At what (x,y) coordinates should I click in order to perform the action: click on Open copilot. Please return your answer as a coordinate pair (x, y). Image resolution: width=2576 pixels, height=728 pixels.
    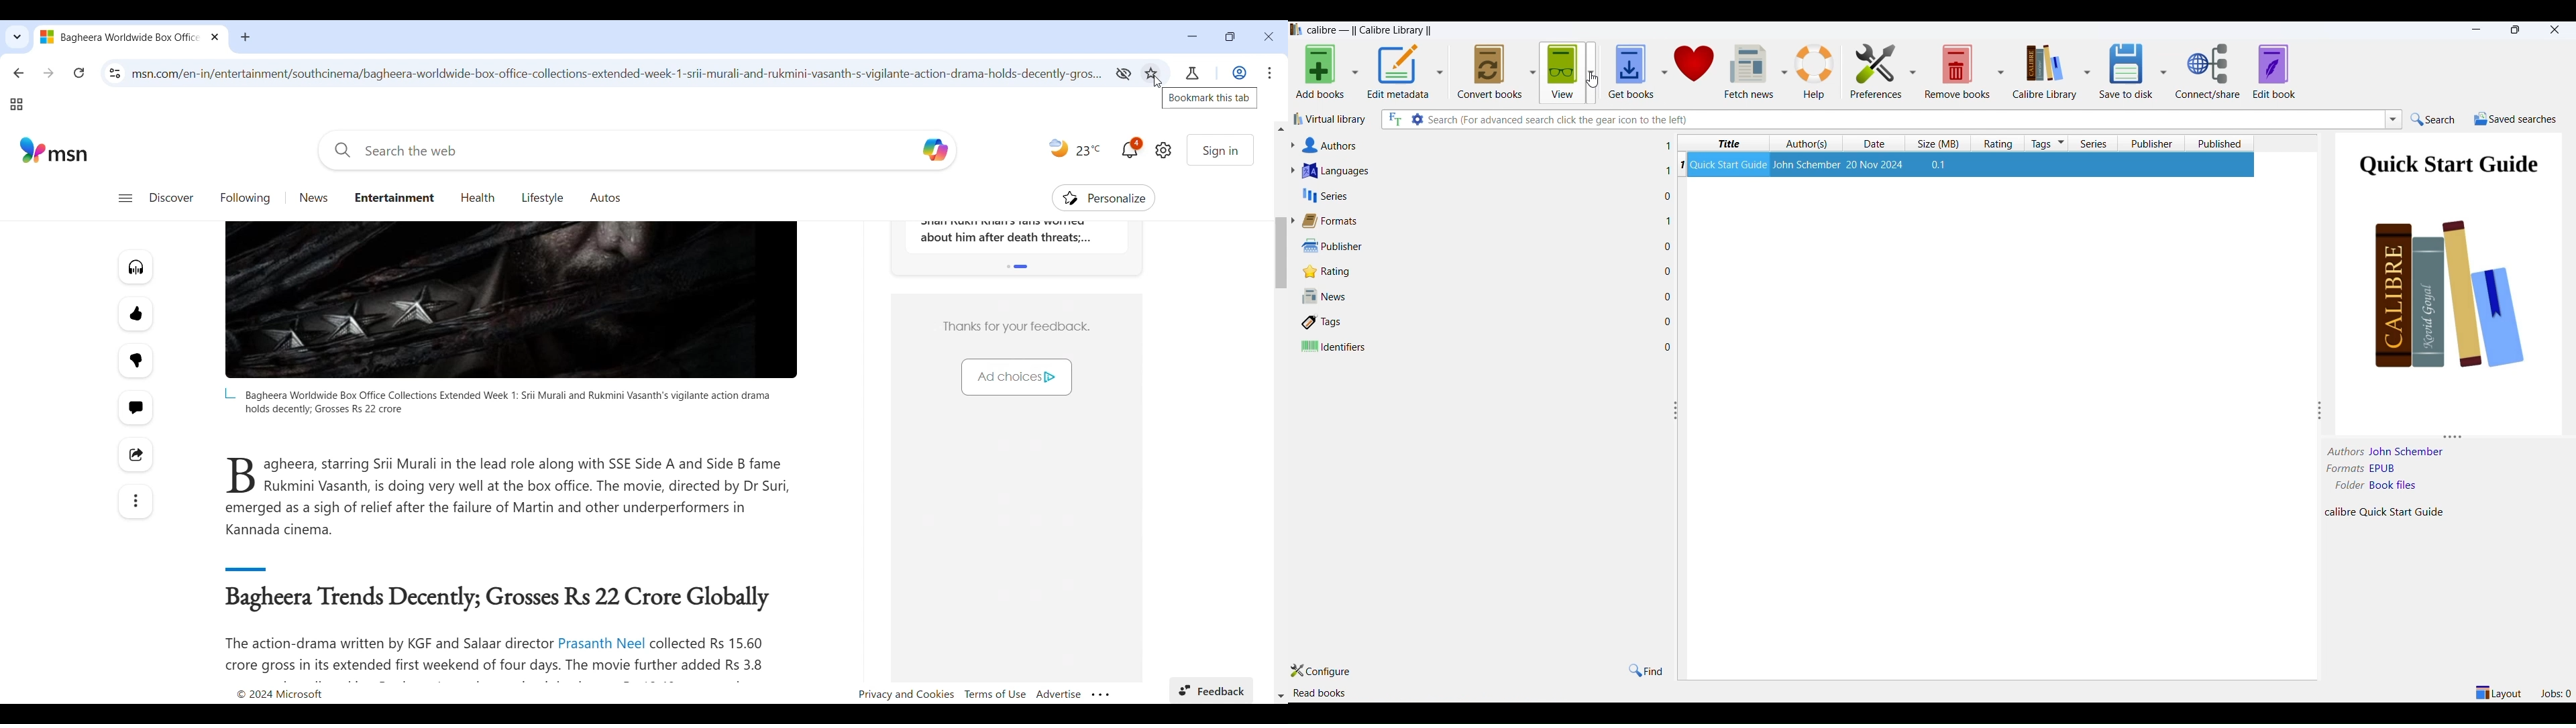
    Looking at the image, I should click on (936, 149).